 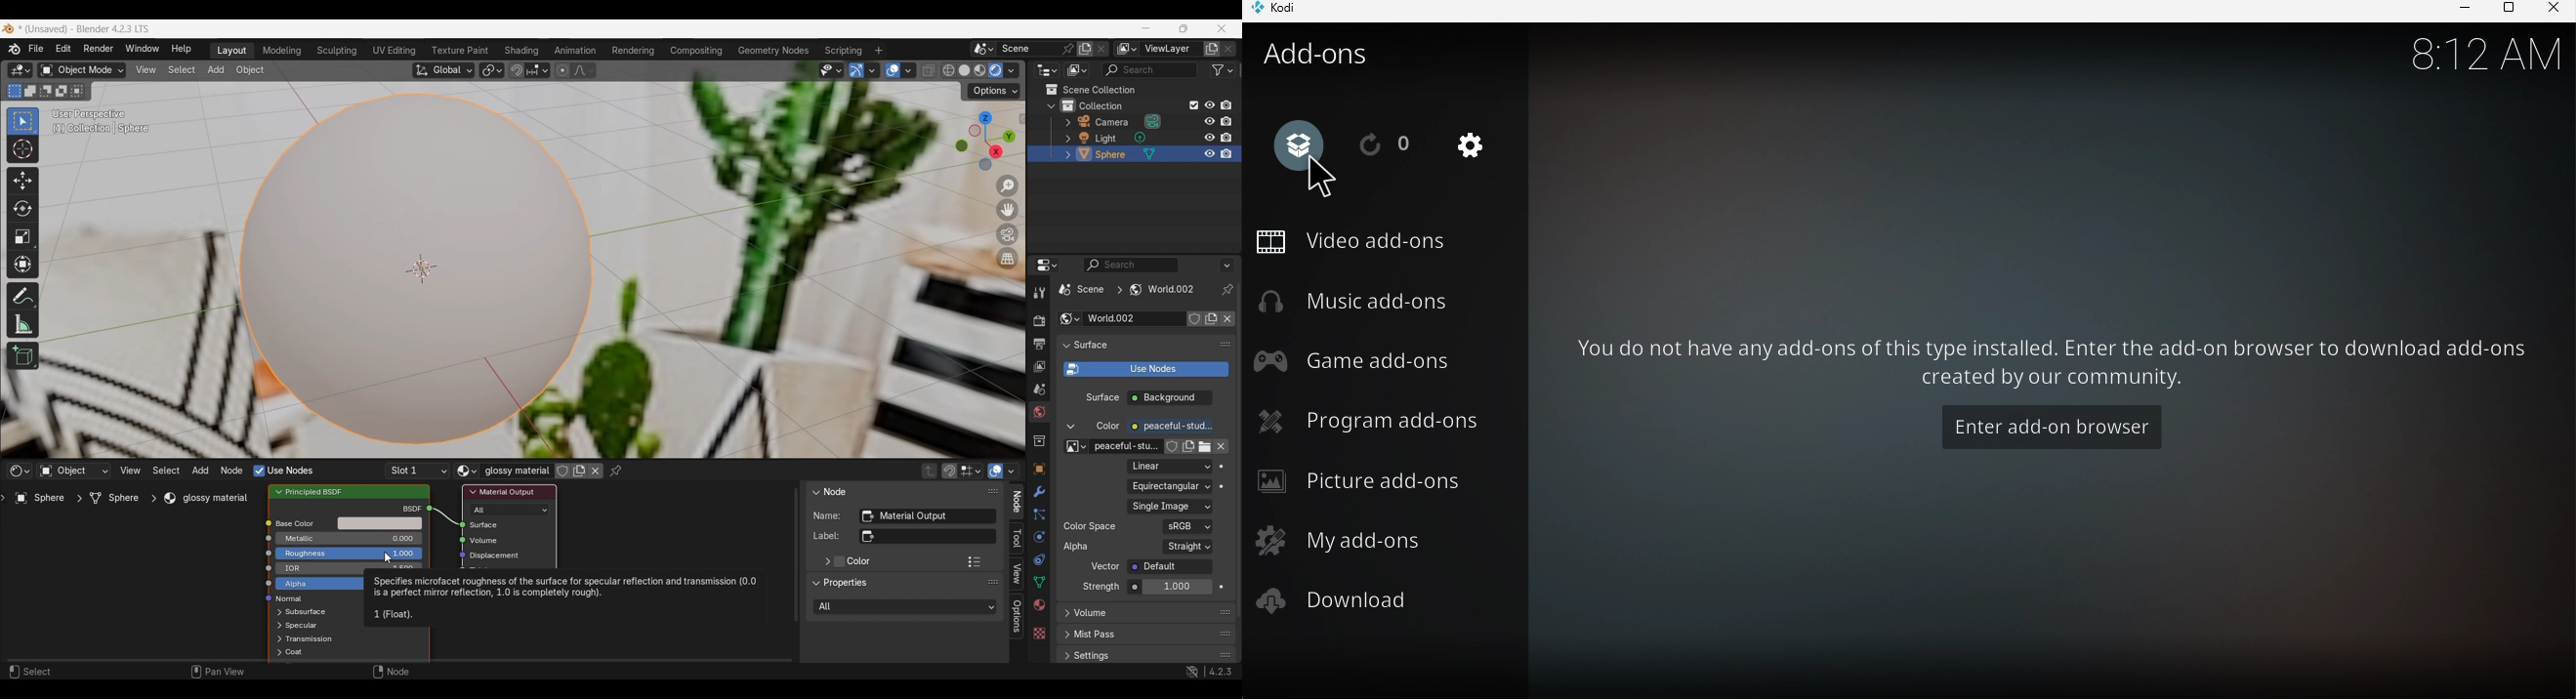 What do you see at coordinates (352, 568) in the screenshot?
I see `IOR in base` at bounding box center [352, 568].